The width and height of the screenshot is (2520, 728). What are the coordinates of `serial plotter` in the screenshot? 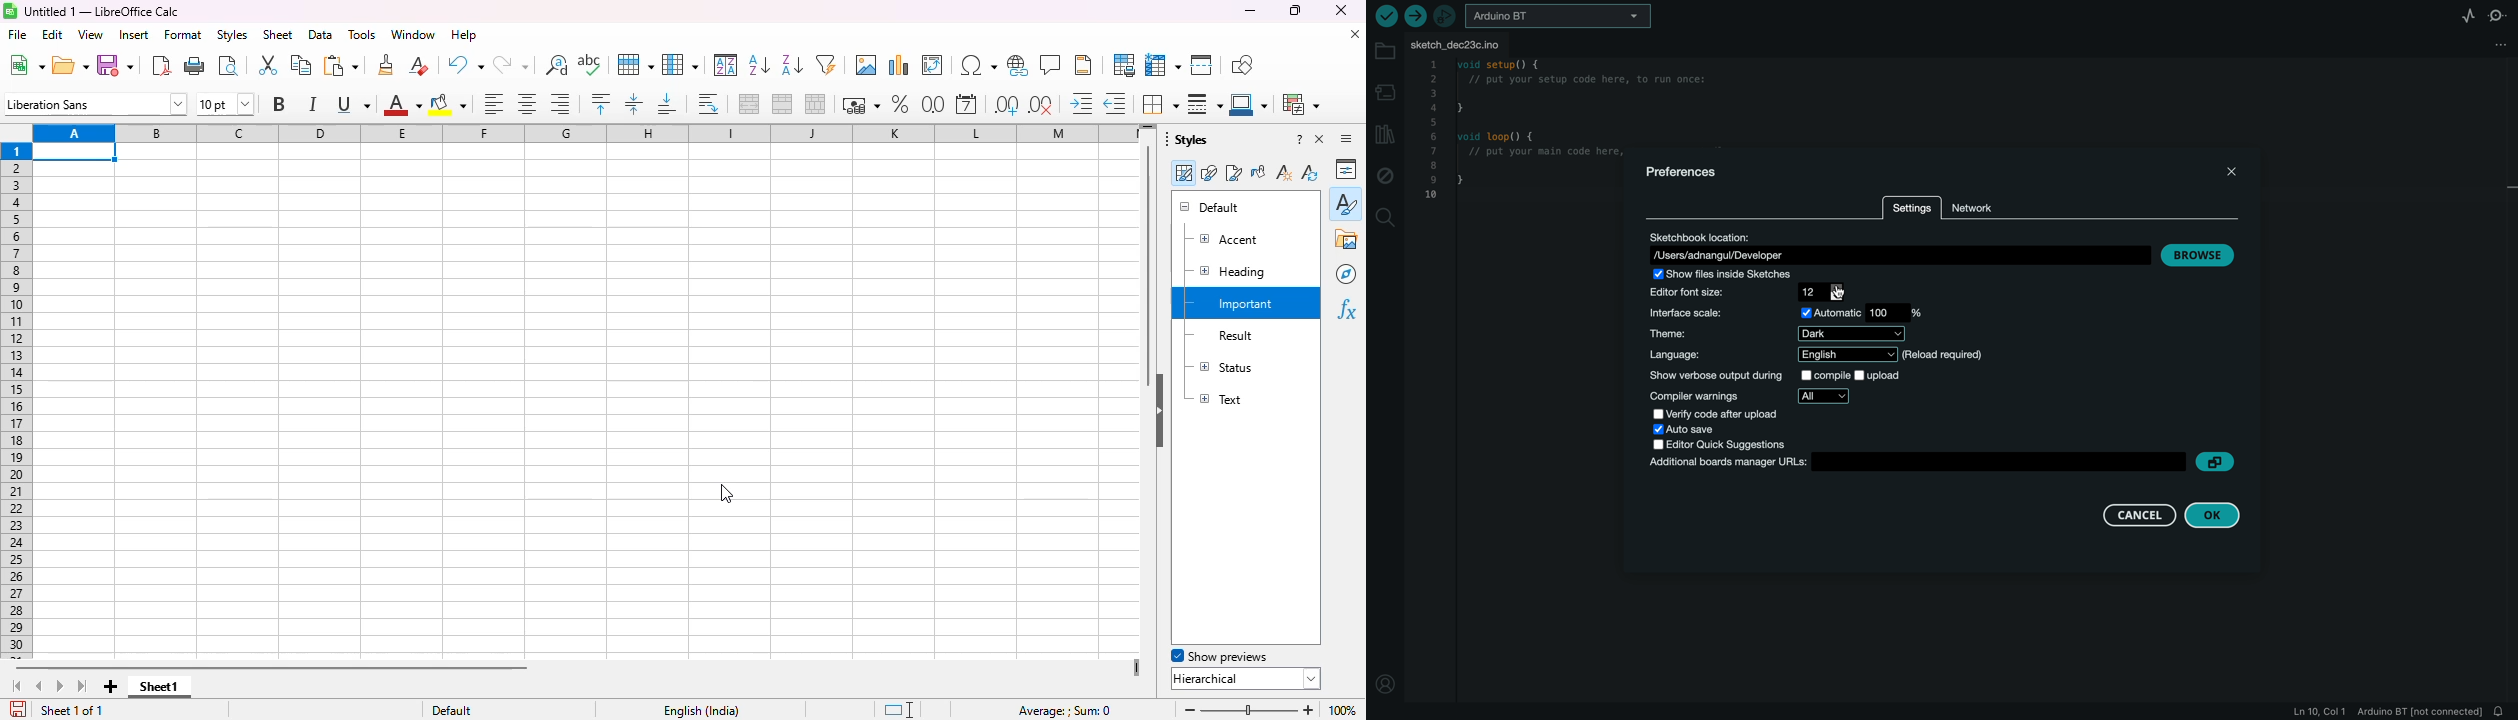 It's located at (2463, 13).